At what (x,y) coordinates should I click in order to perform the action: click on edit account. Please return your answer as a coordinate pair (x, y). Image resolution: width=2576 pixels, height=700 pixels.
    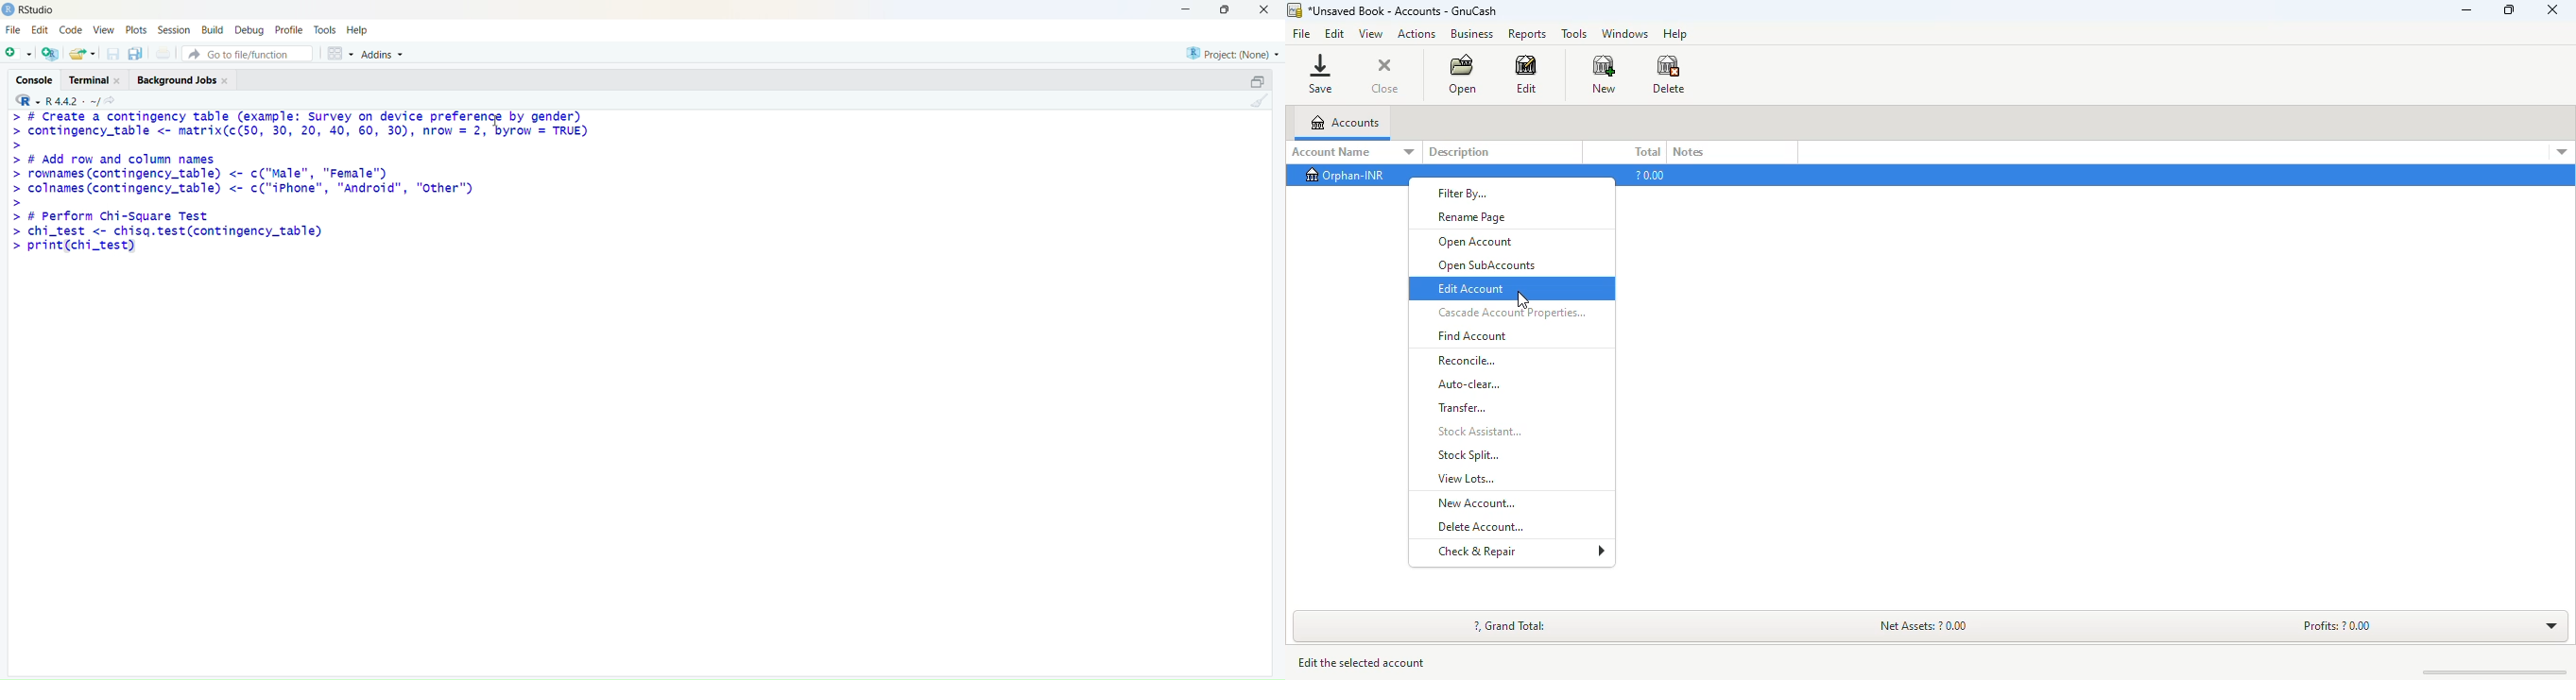
    Looking at the image, I should click on (1470, 288).